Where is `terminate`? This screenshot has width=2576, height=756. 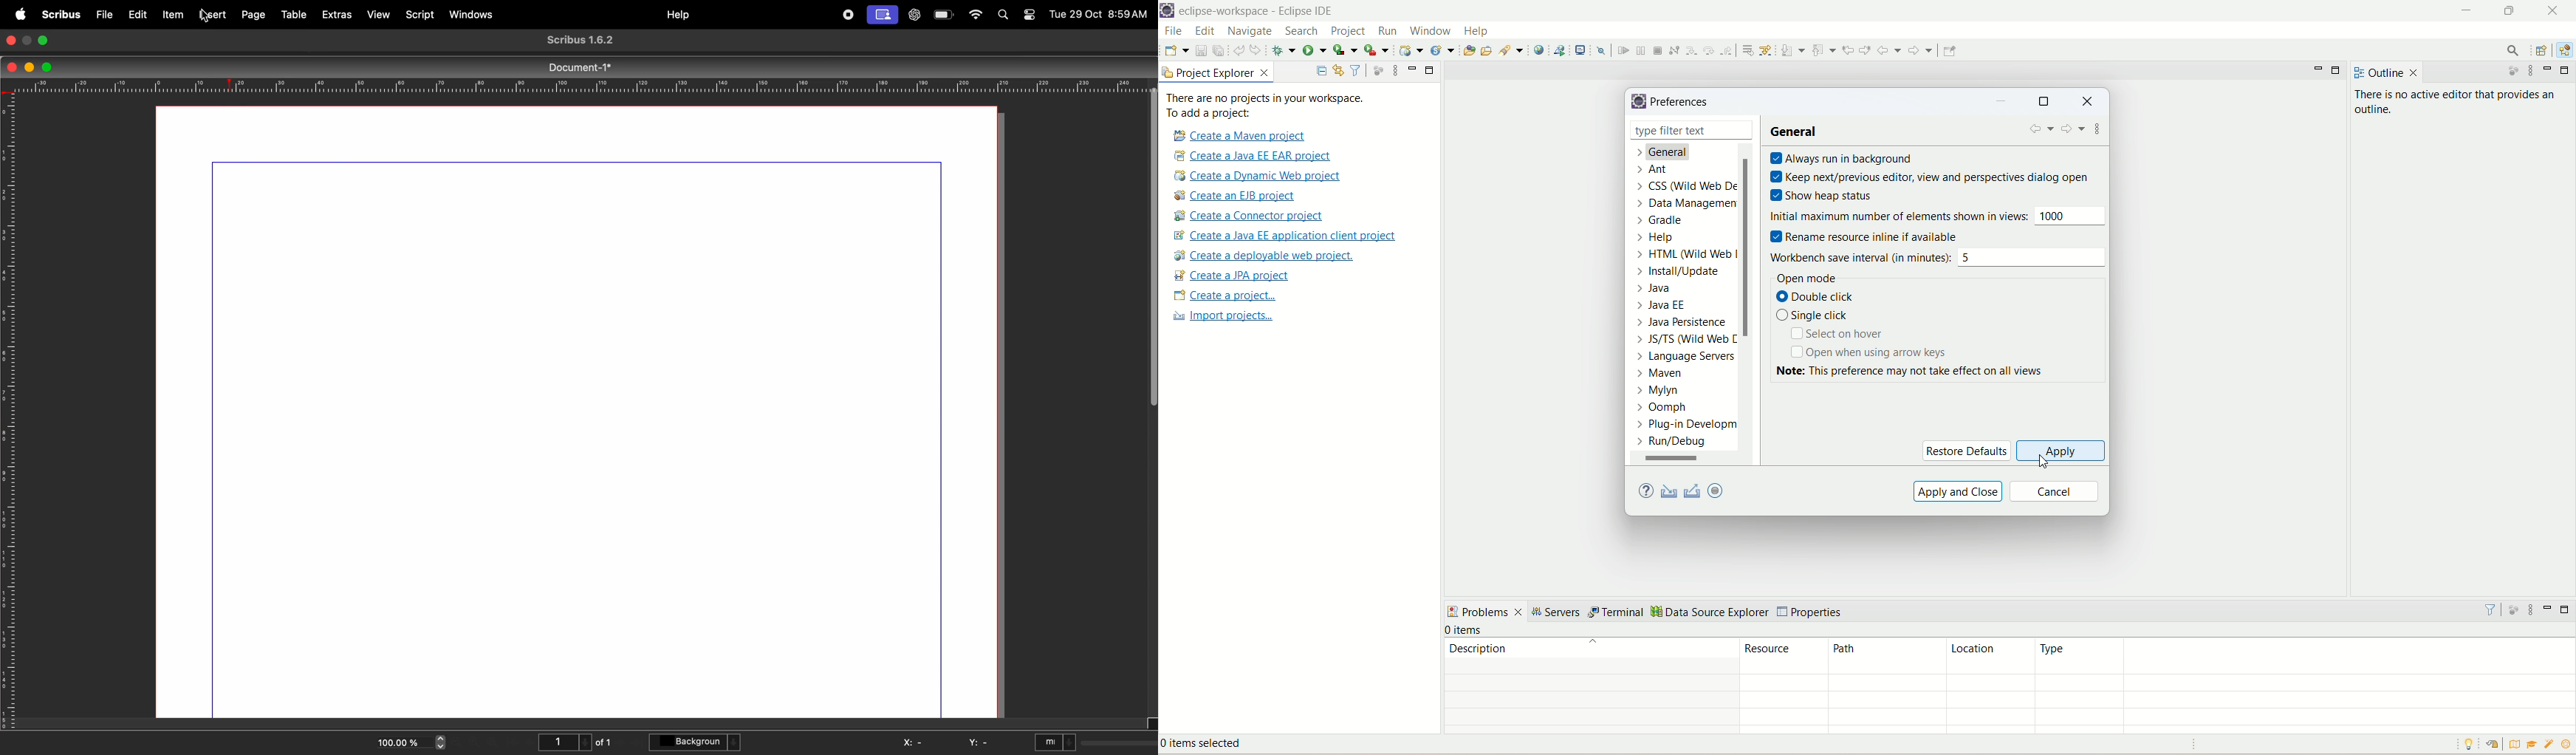 terminate is located at coordinates (1659, 50).